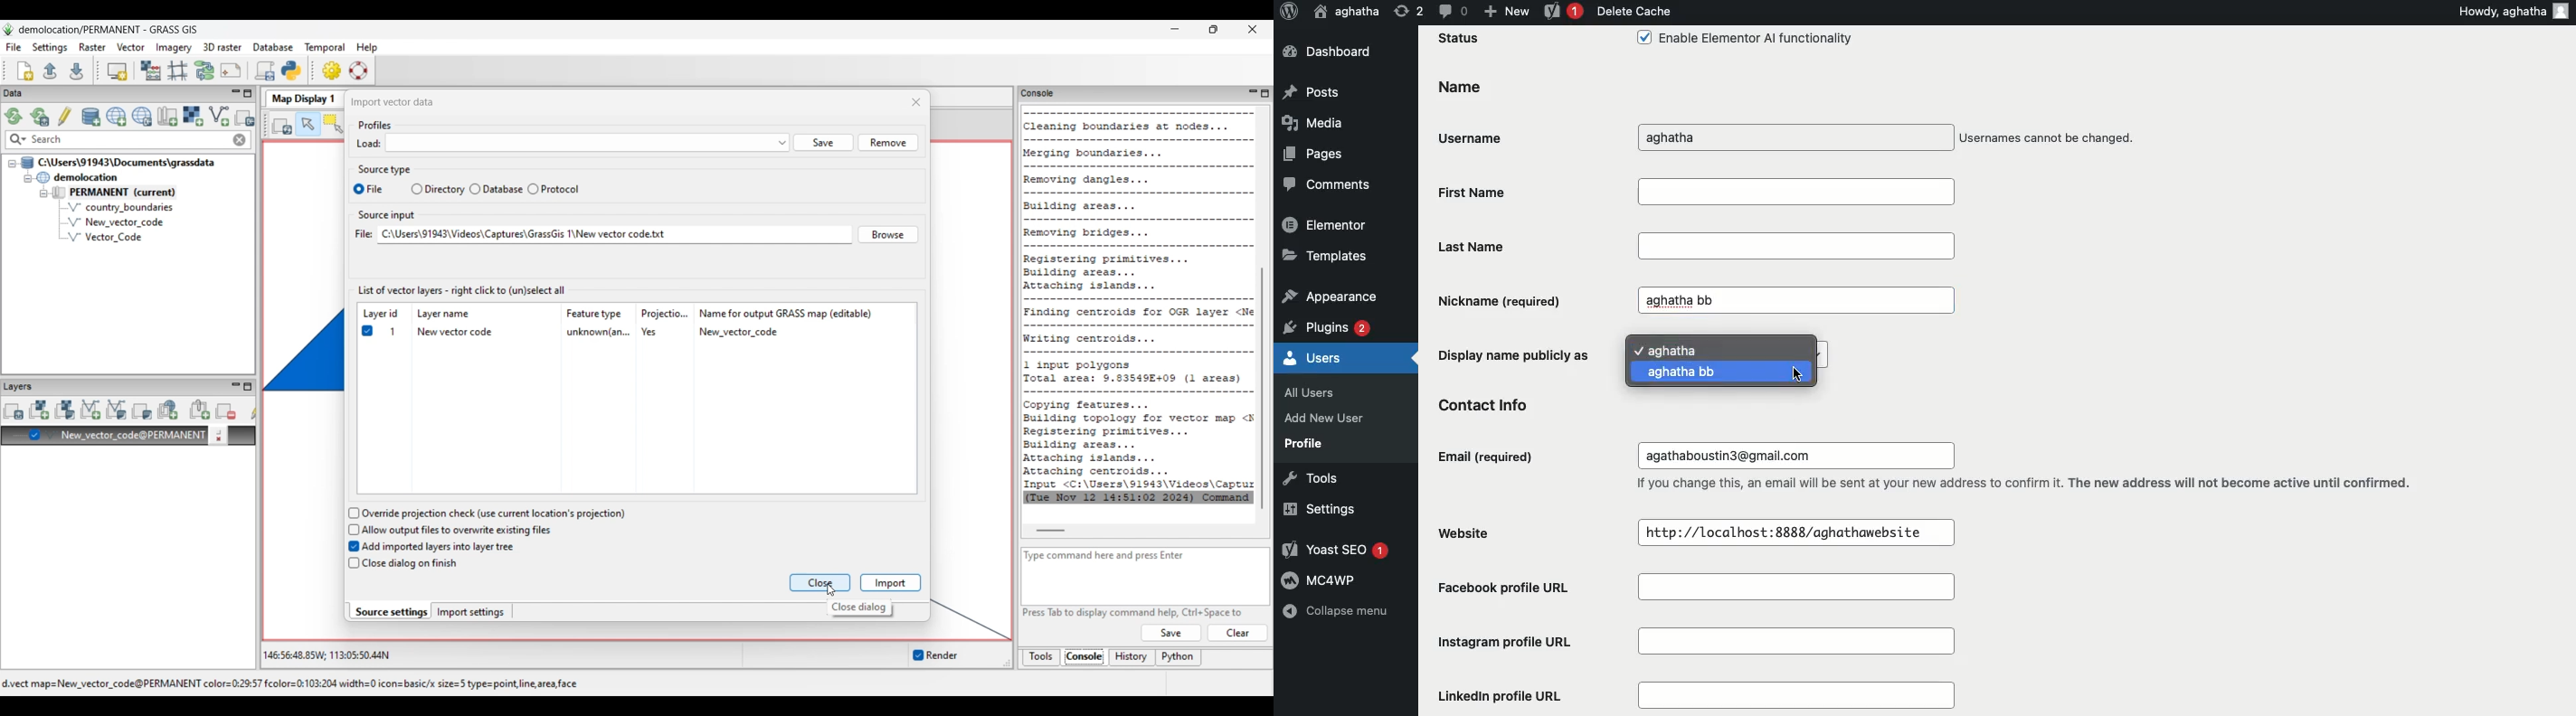  I want to click on Plugins, so click(1329, 325).